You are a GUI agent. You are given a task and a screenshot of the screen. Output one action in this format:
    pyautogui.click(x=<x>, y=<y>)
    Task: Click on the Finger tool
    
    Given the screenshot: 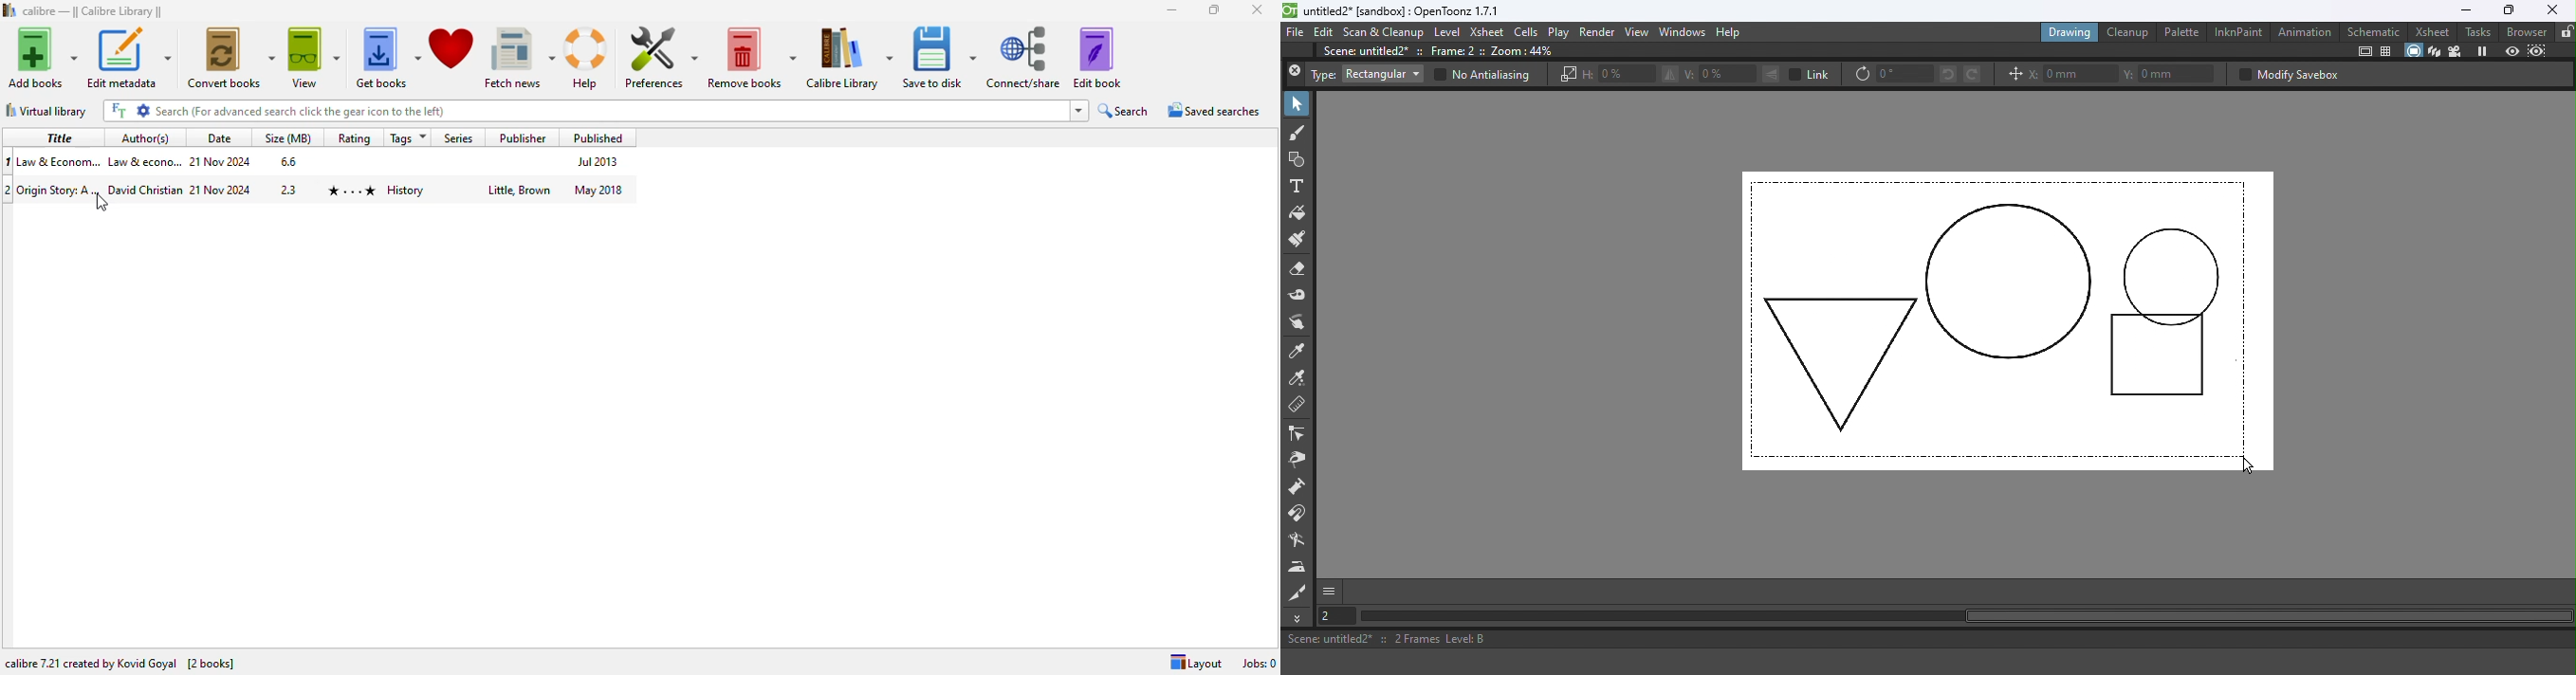 What is the action you would take?
    pyautogui.click(x=1300, y=322)
    